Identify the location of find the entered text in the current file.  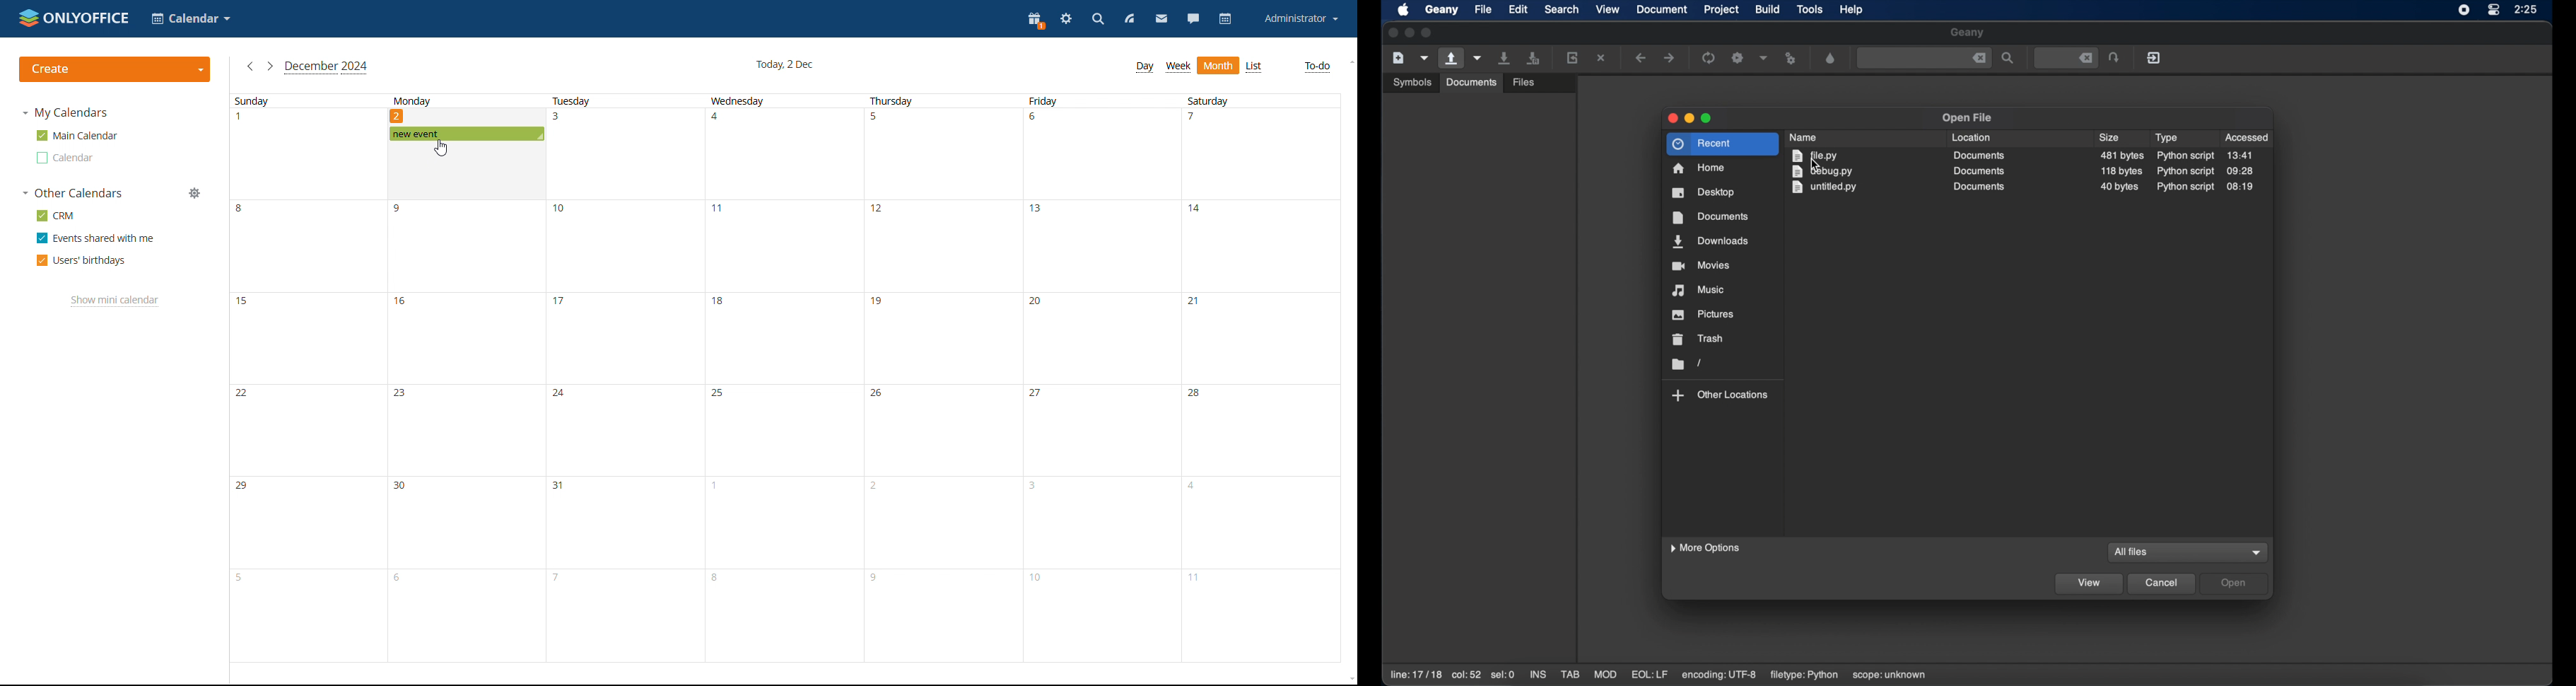
(1924, 58).